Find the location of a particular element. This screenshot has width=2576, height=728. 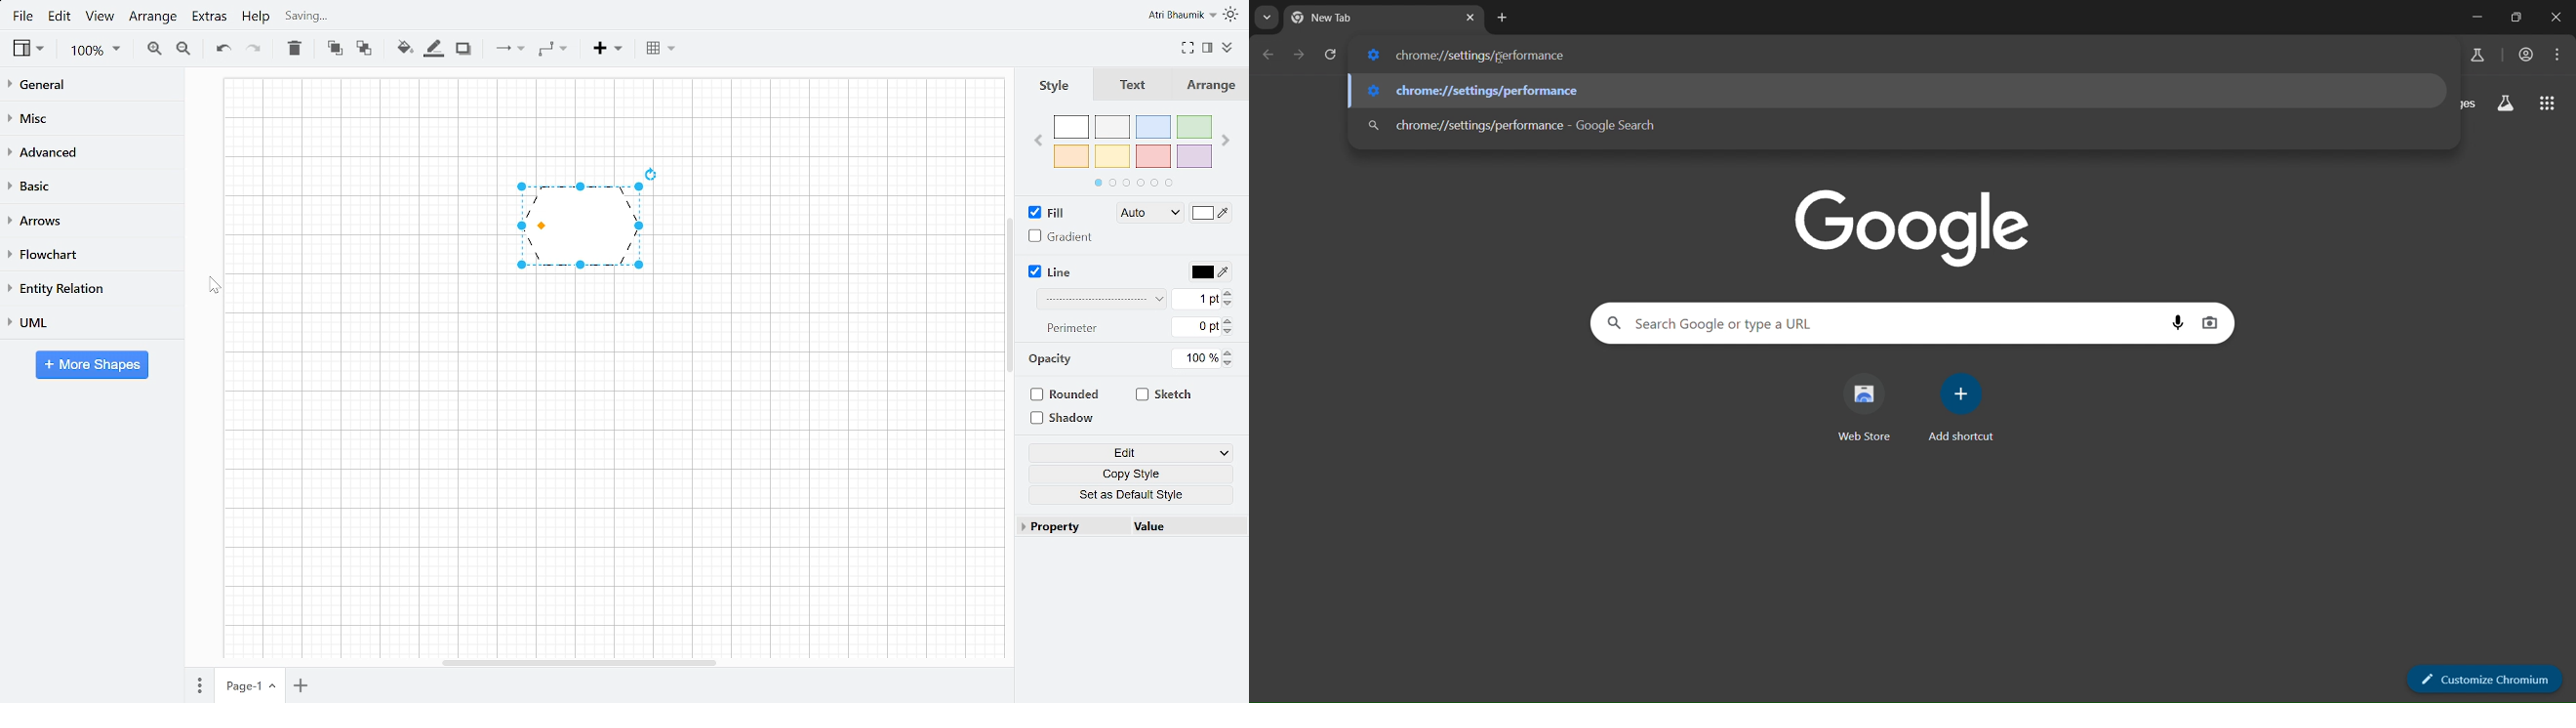

Property is located at coordinates (1074, 525).